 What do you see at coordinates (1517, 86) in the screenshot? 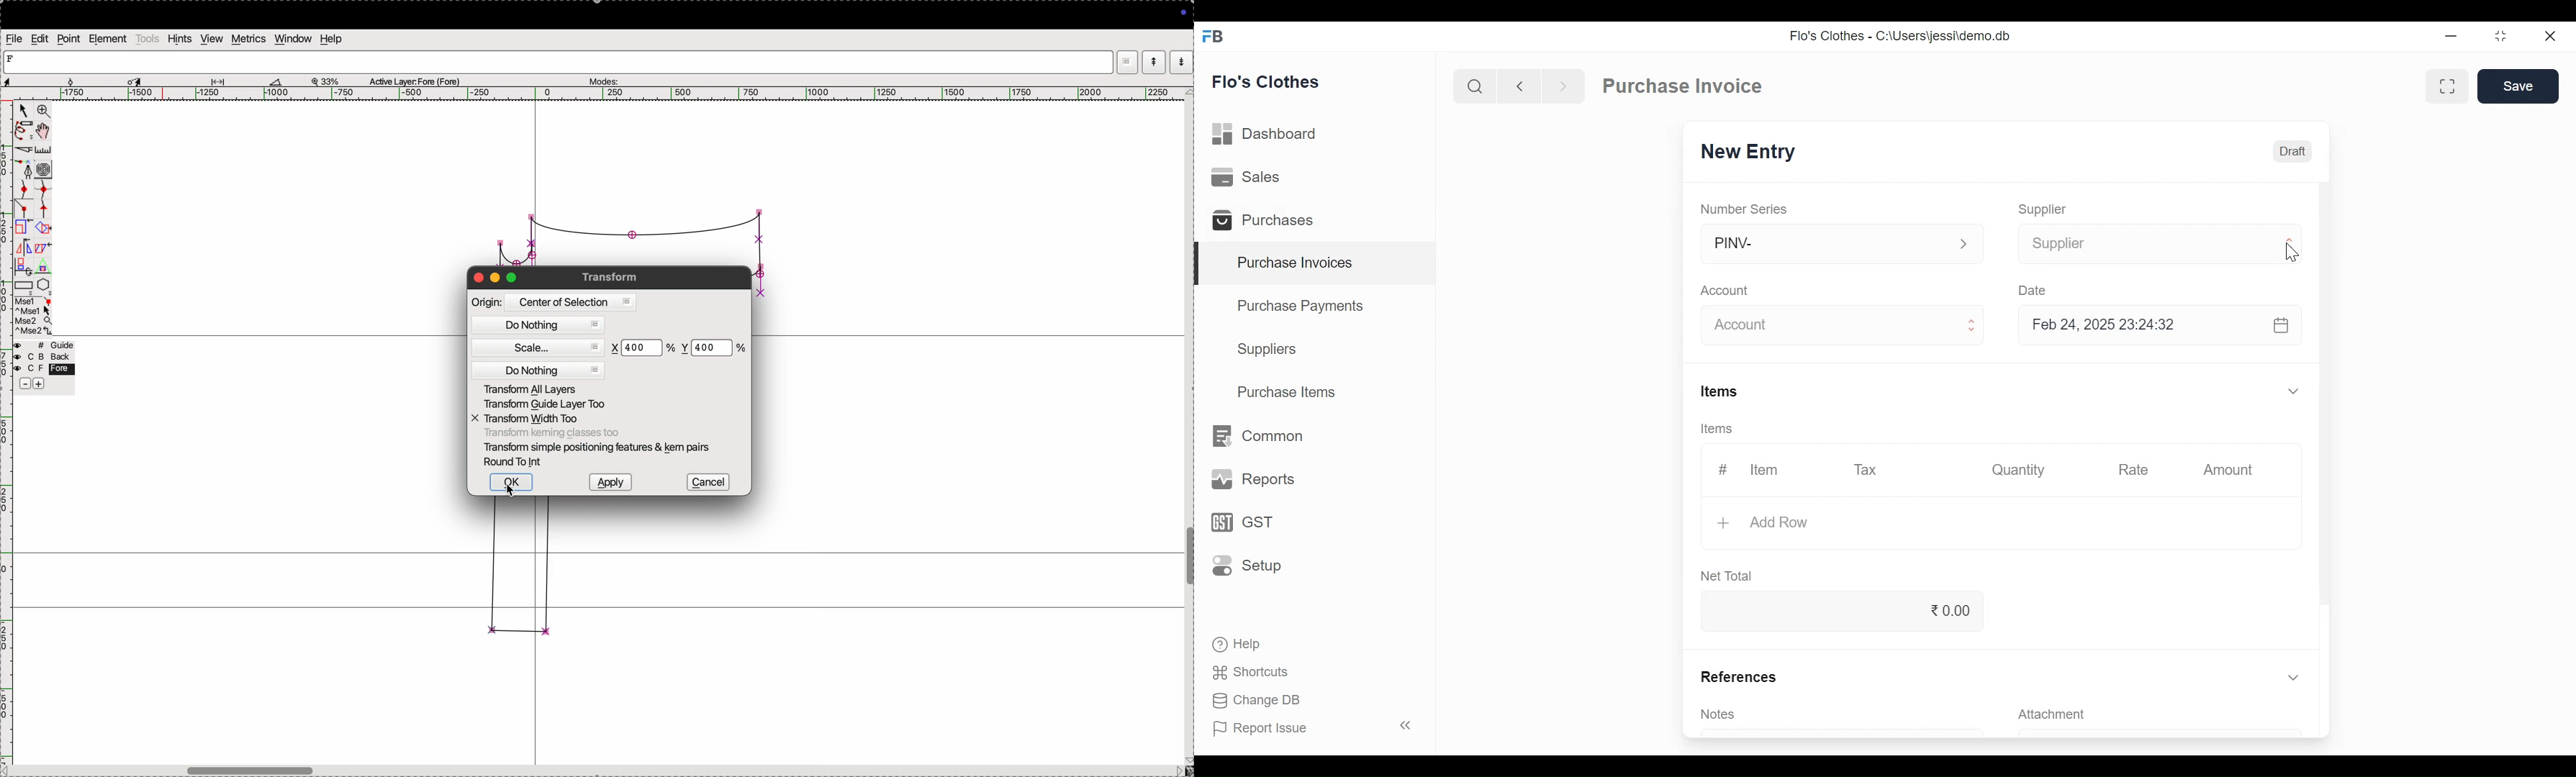
I see `Navigate back` at bounding box center [1517, 86].